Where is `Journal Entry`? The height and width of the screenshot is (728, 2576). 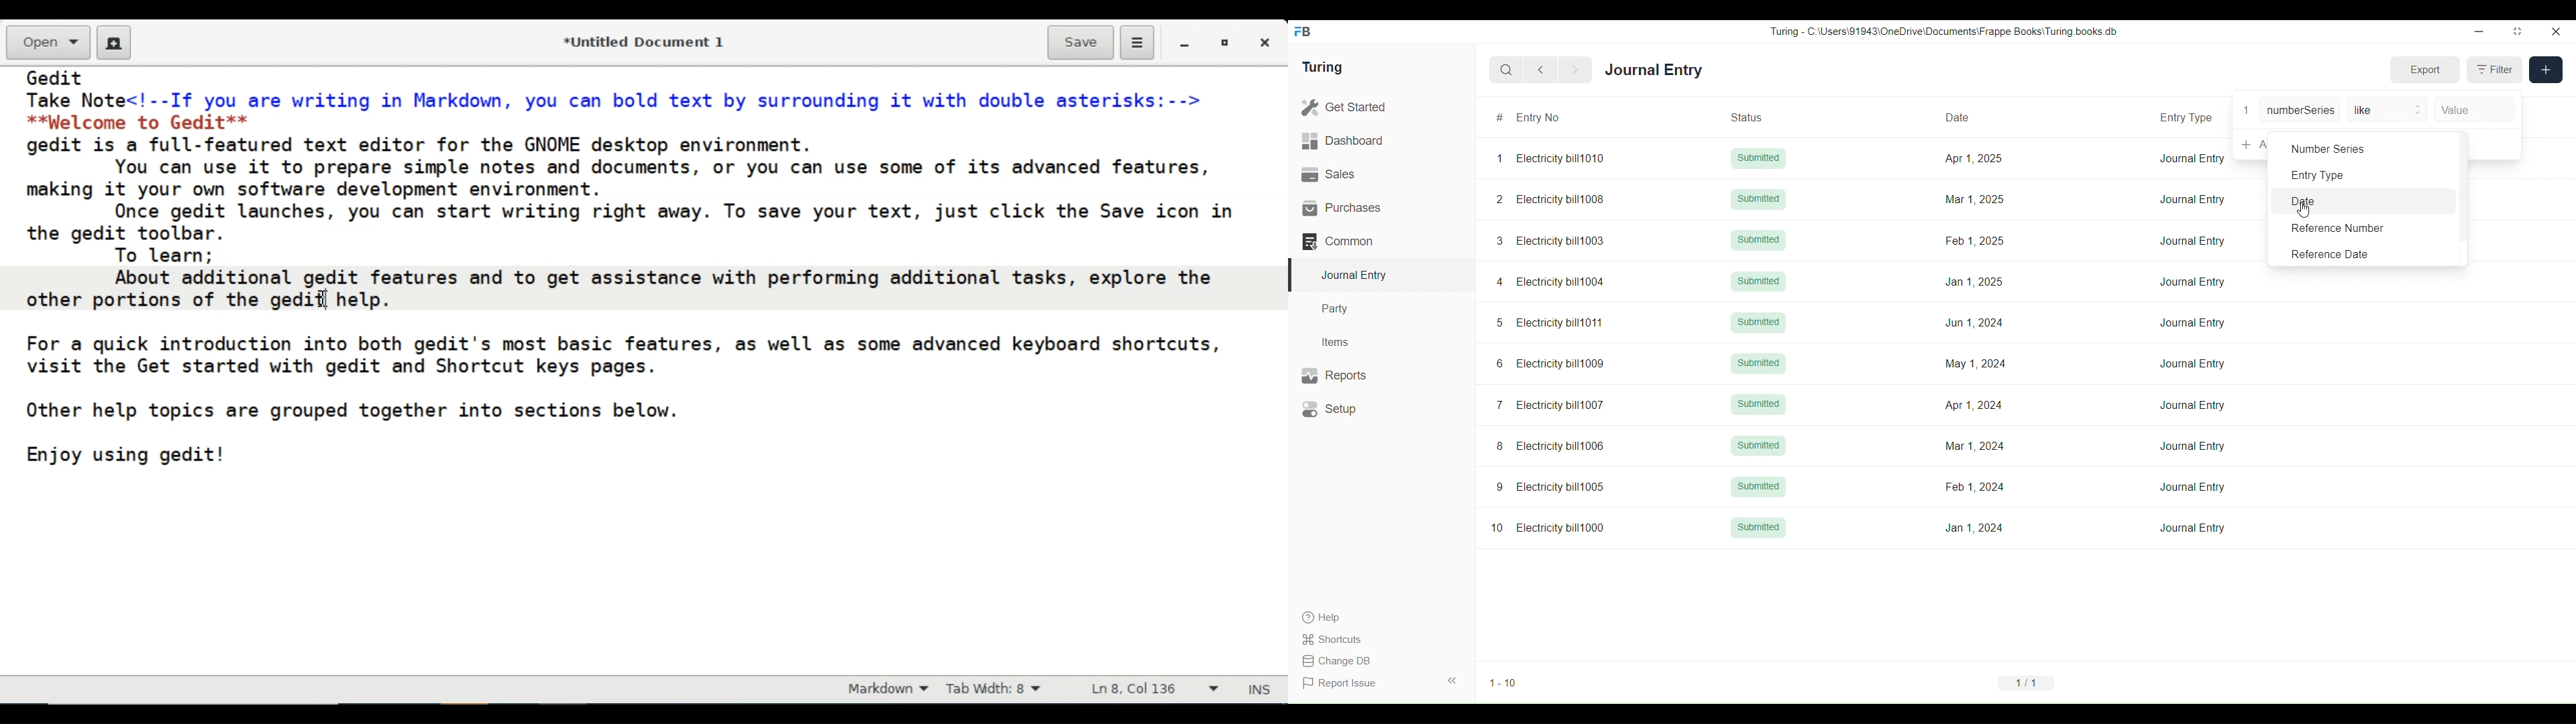
Journal Entry is located at coordinates (2193, 405).